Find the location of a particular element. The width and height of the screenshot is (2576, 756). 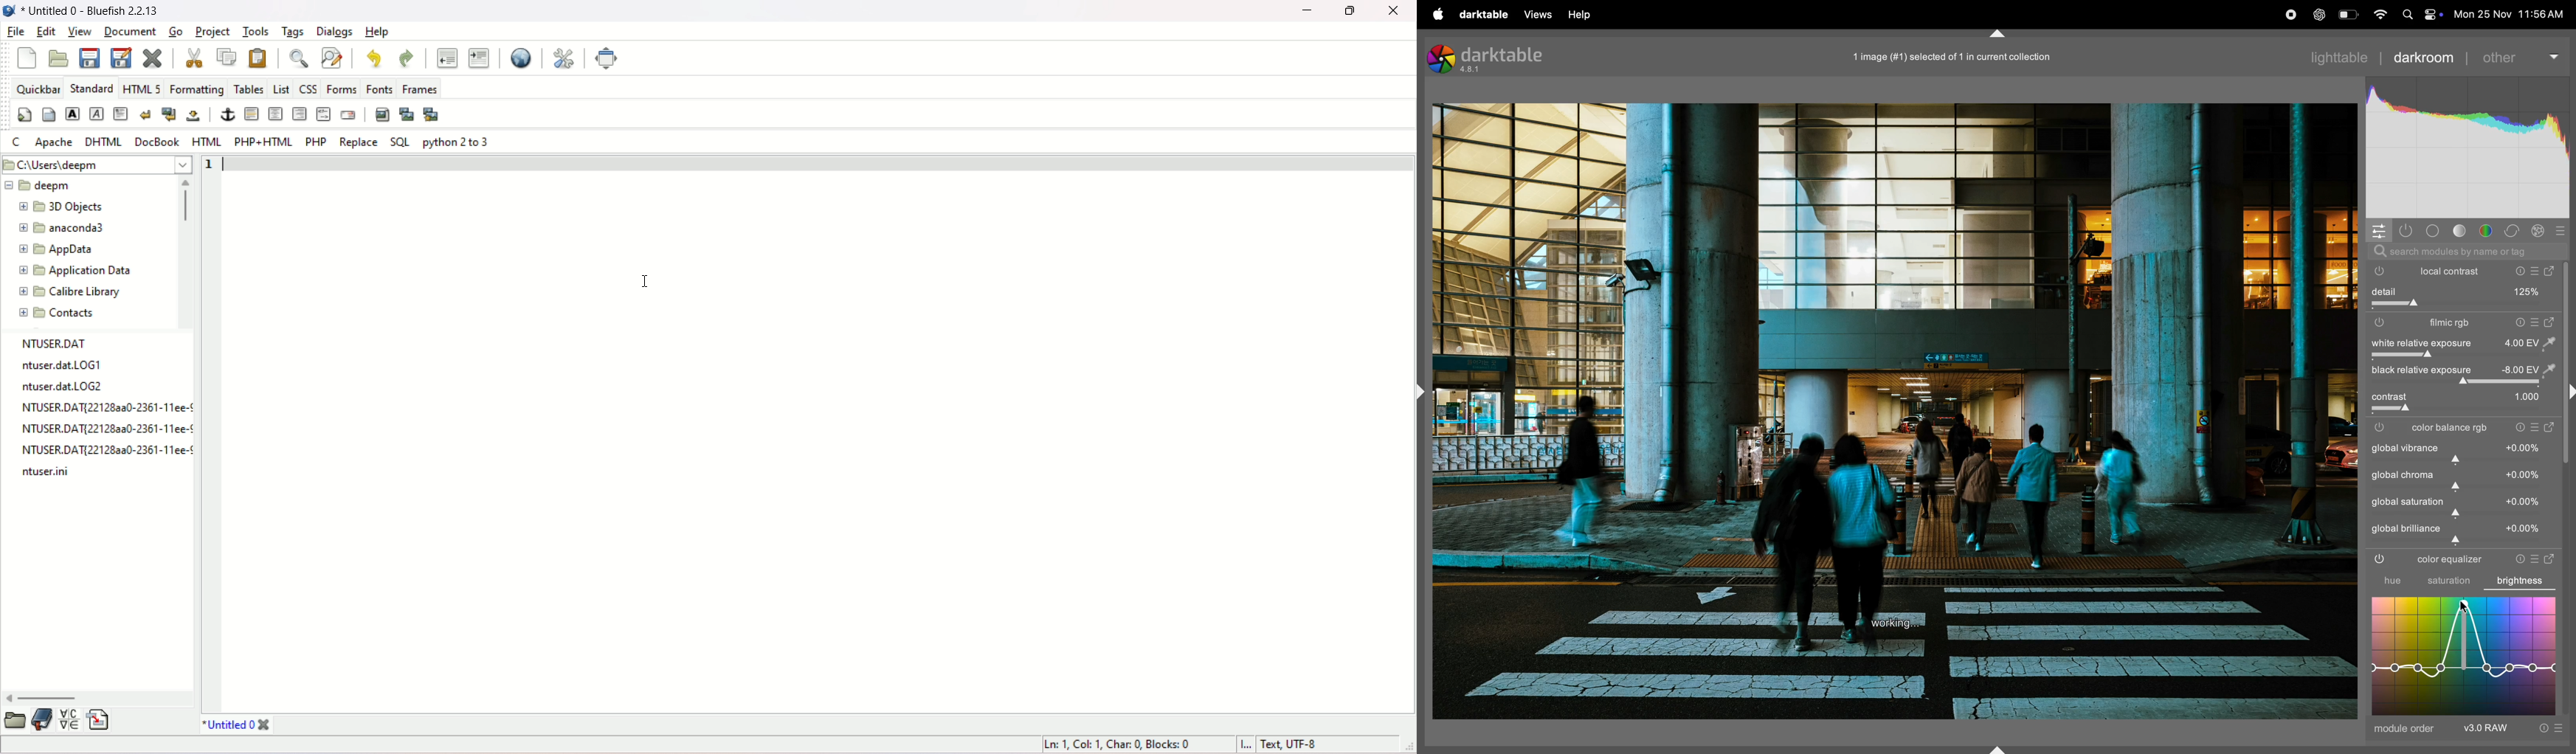

insert thumbnail is located at coordinates (408, 115).